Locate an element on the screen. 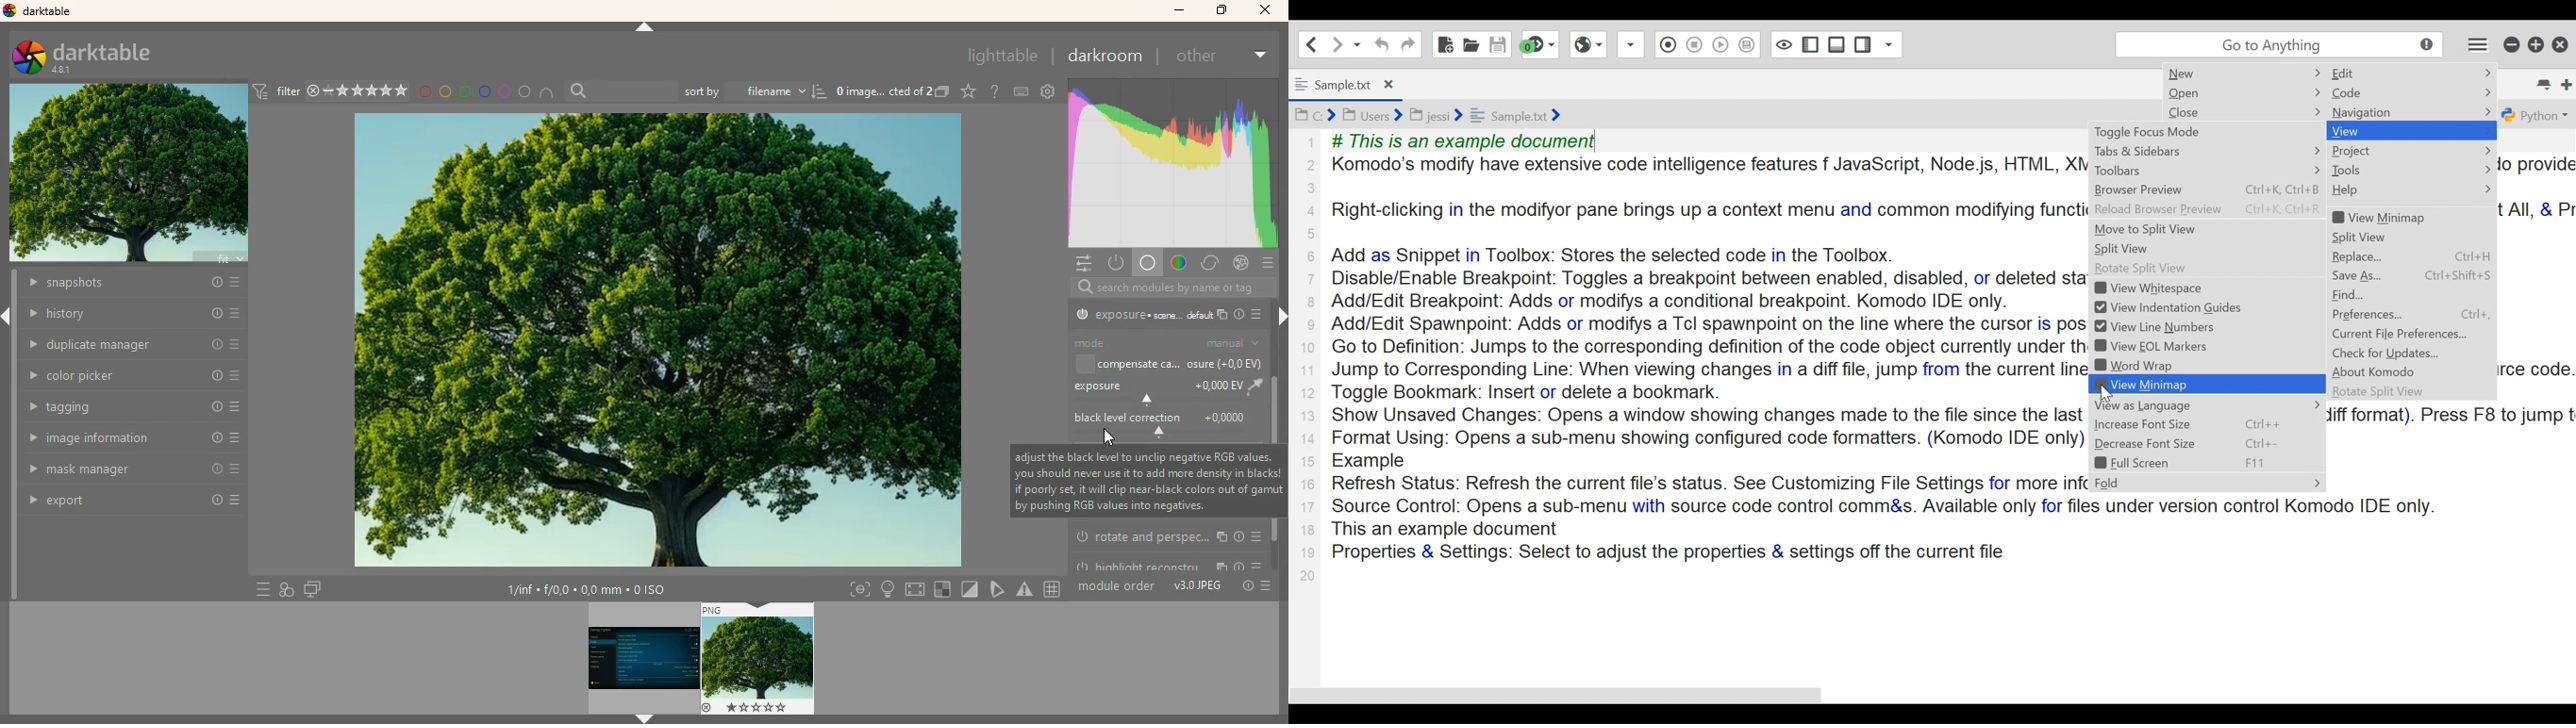 This screenshot has height=728, width=2576. Close is located at coordinates (2561, 44).